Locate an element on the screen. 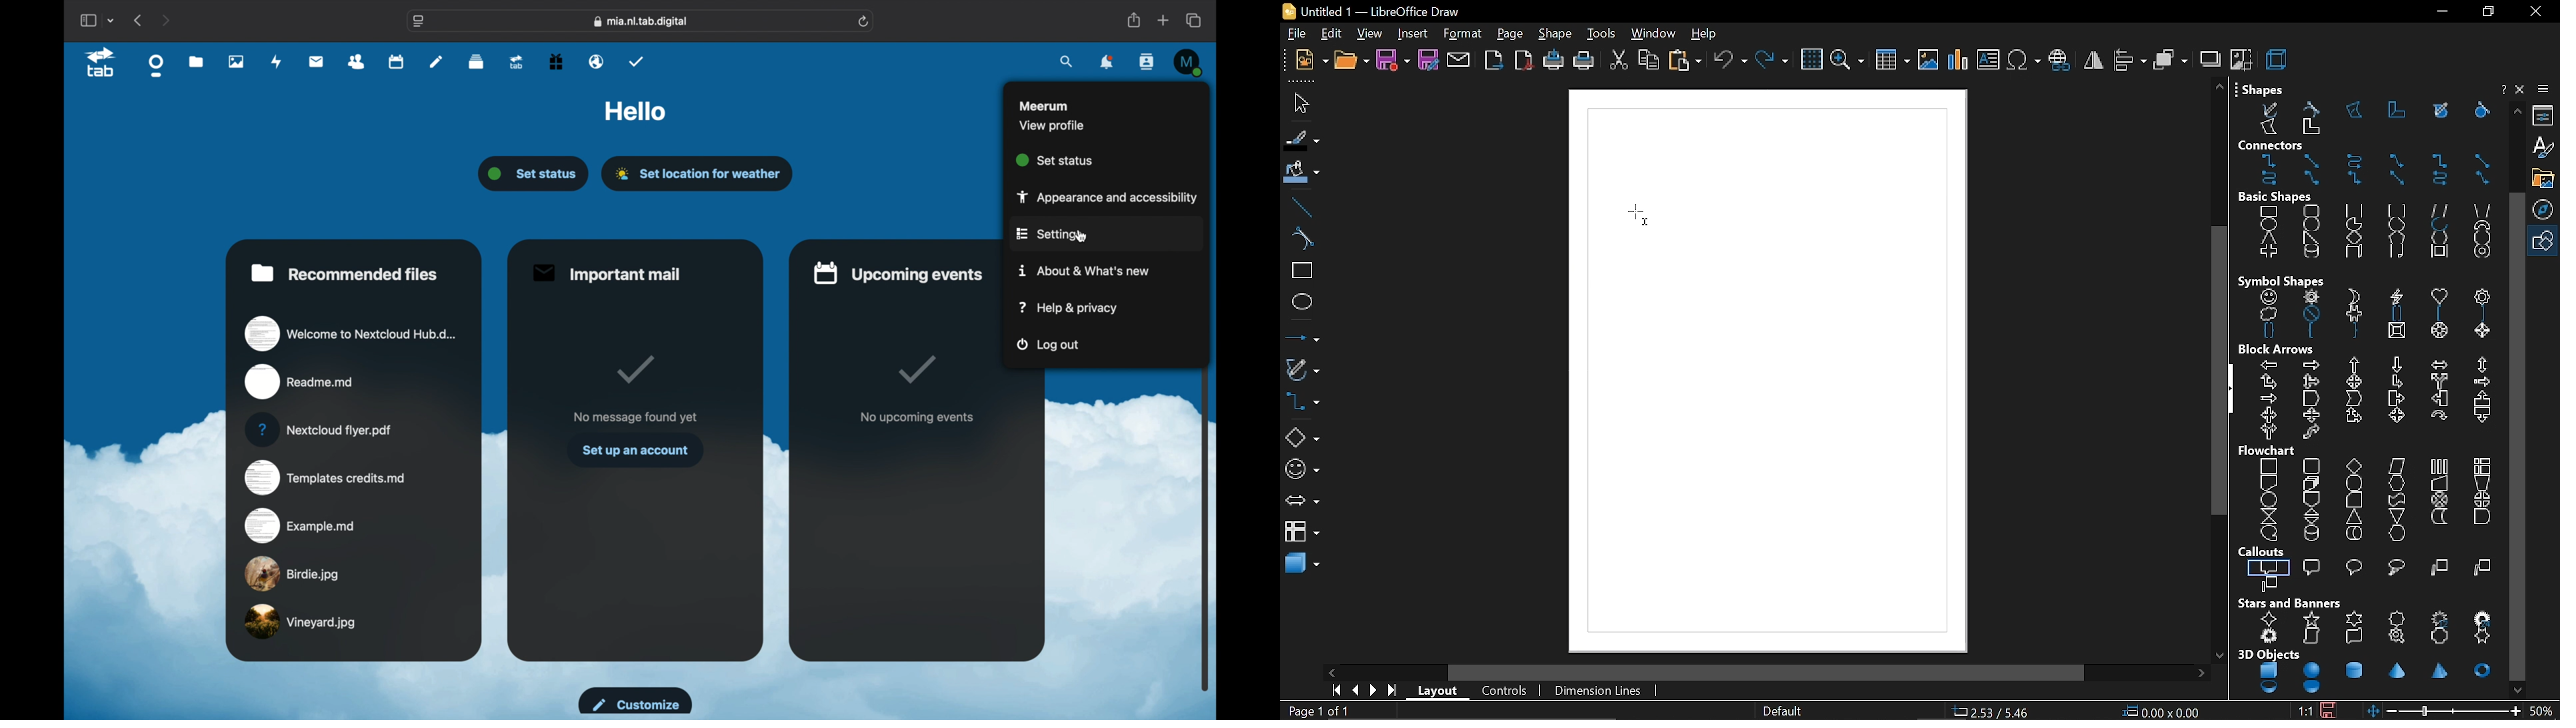  data is located at coordinates (2397, 467).